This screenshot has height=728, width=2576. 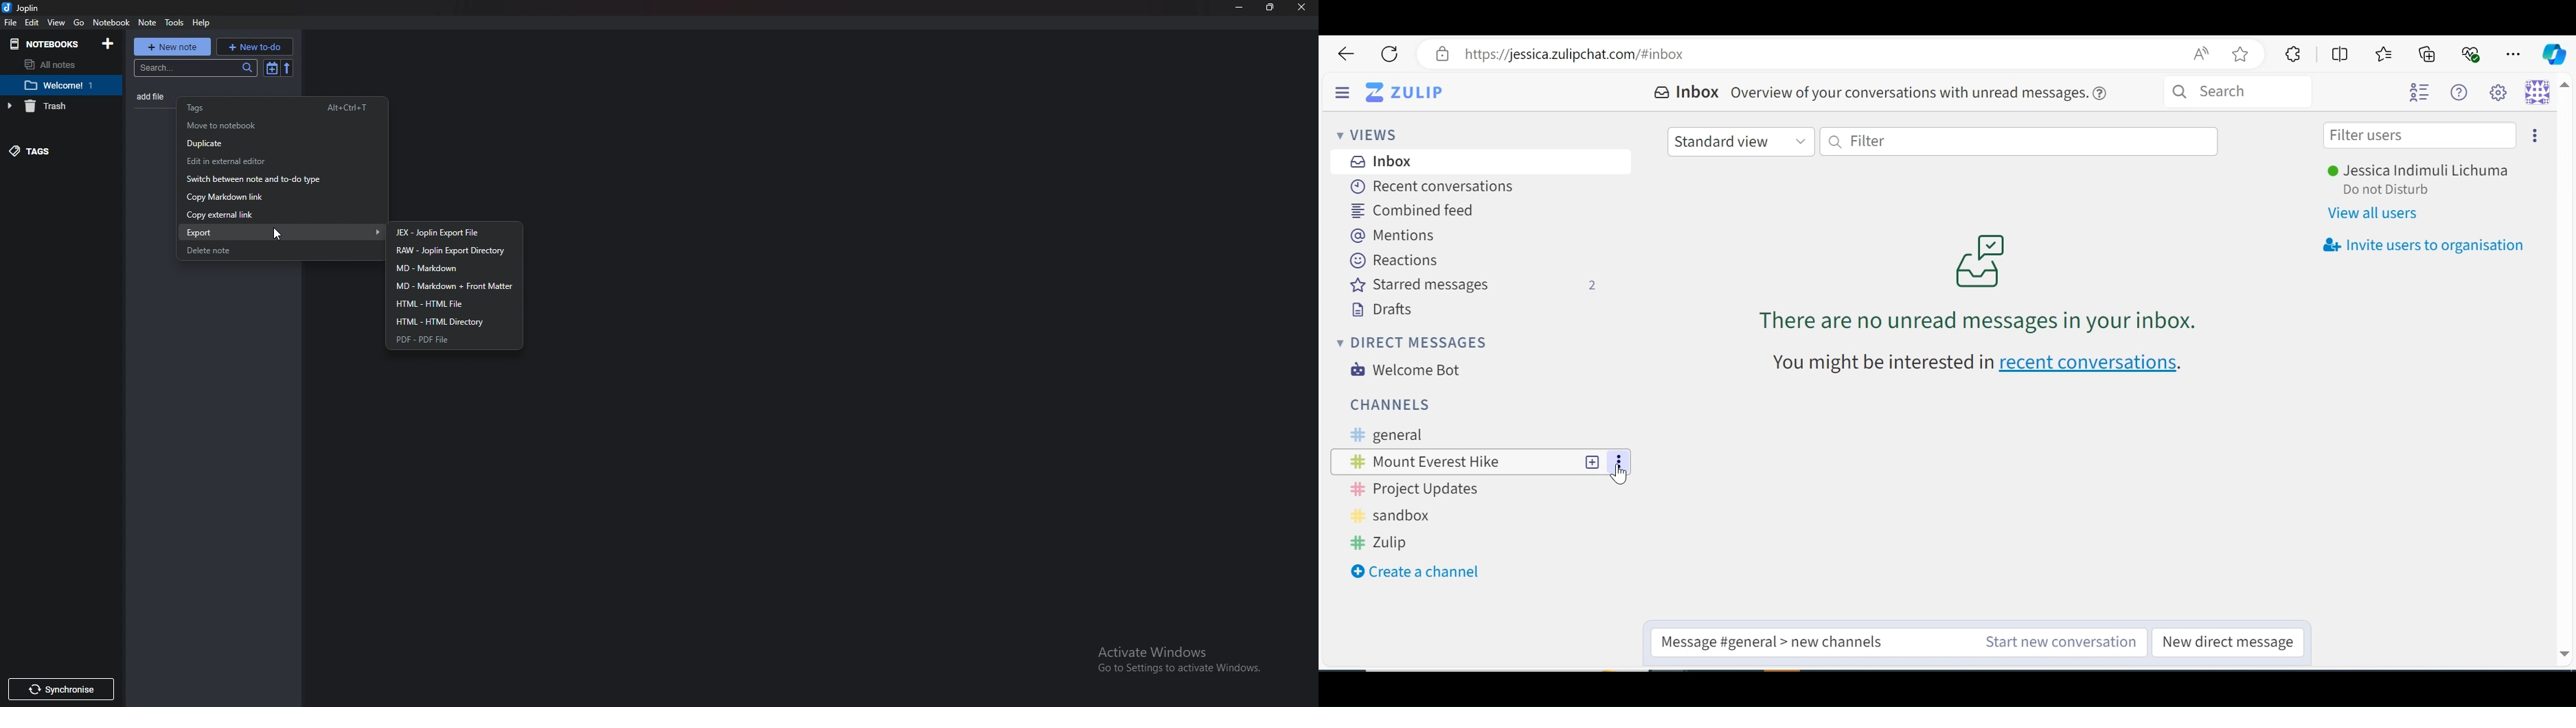 What do you see at coordinates (2244, 56) in the screenshot?
I see `Bookmark this page` at bounding box center [2244, 56].